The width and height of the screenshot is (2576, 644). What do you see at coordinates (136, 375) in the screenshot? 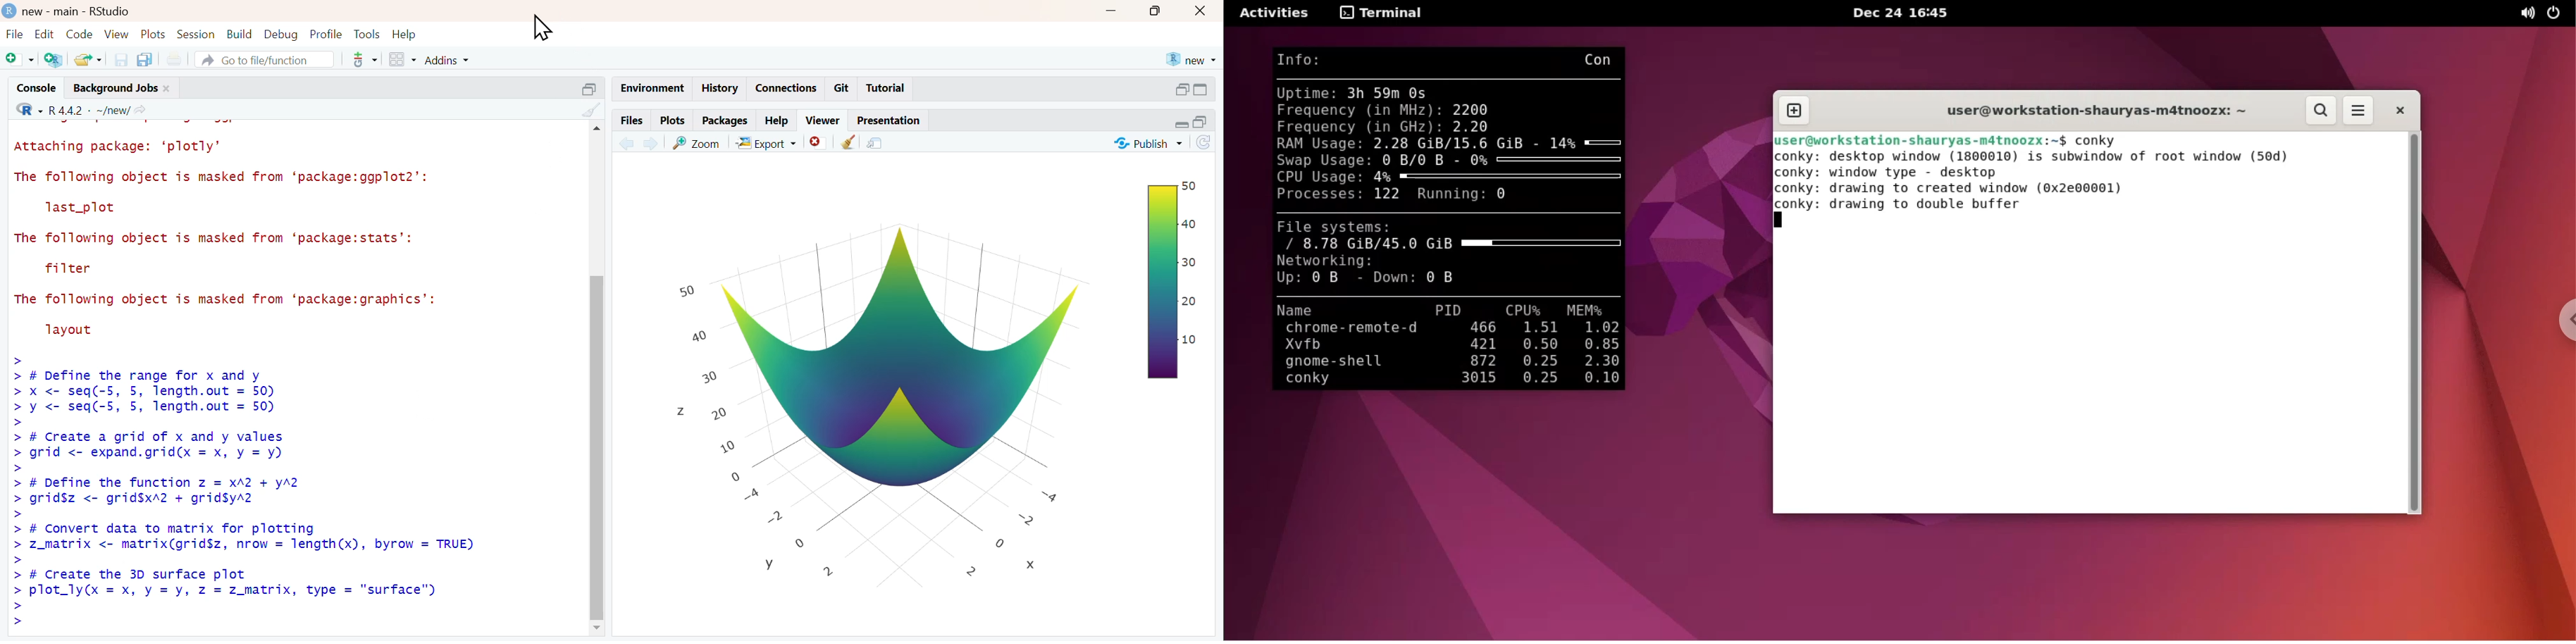
I see `# Define the range for X and y ` at bounding box center [136, 375].